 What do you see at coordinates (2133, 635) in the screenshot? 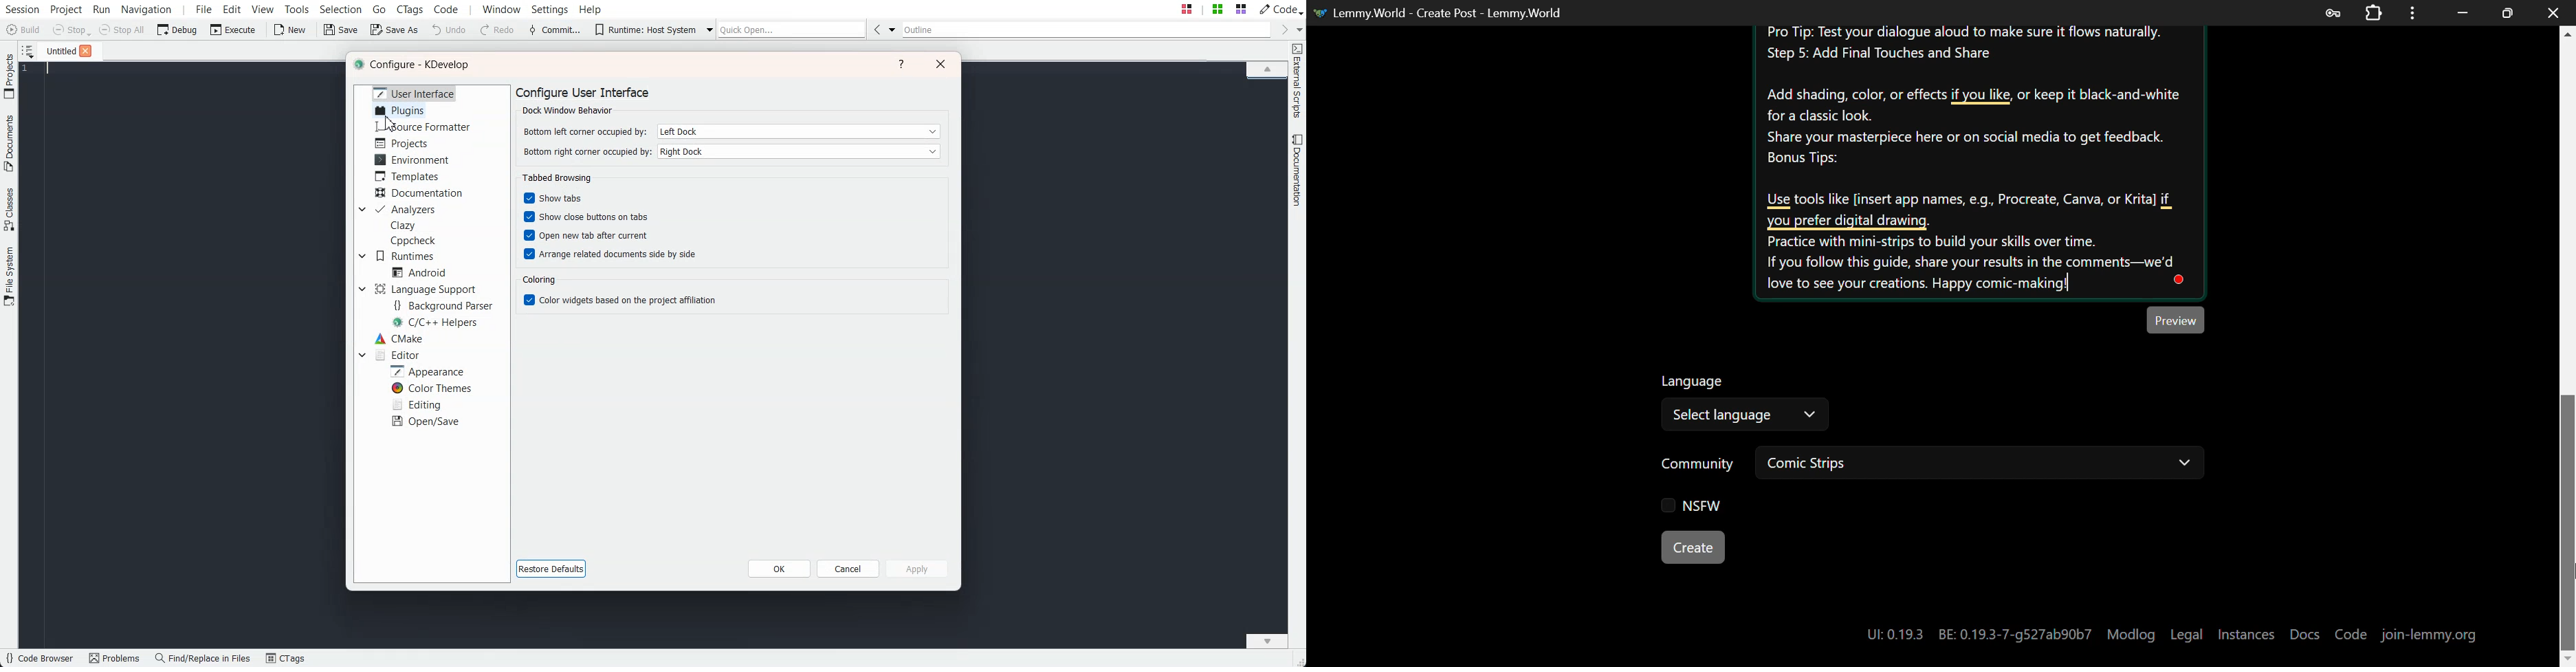
I see `Modlog` at bounding box center [2133, 635].